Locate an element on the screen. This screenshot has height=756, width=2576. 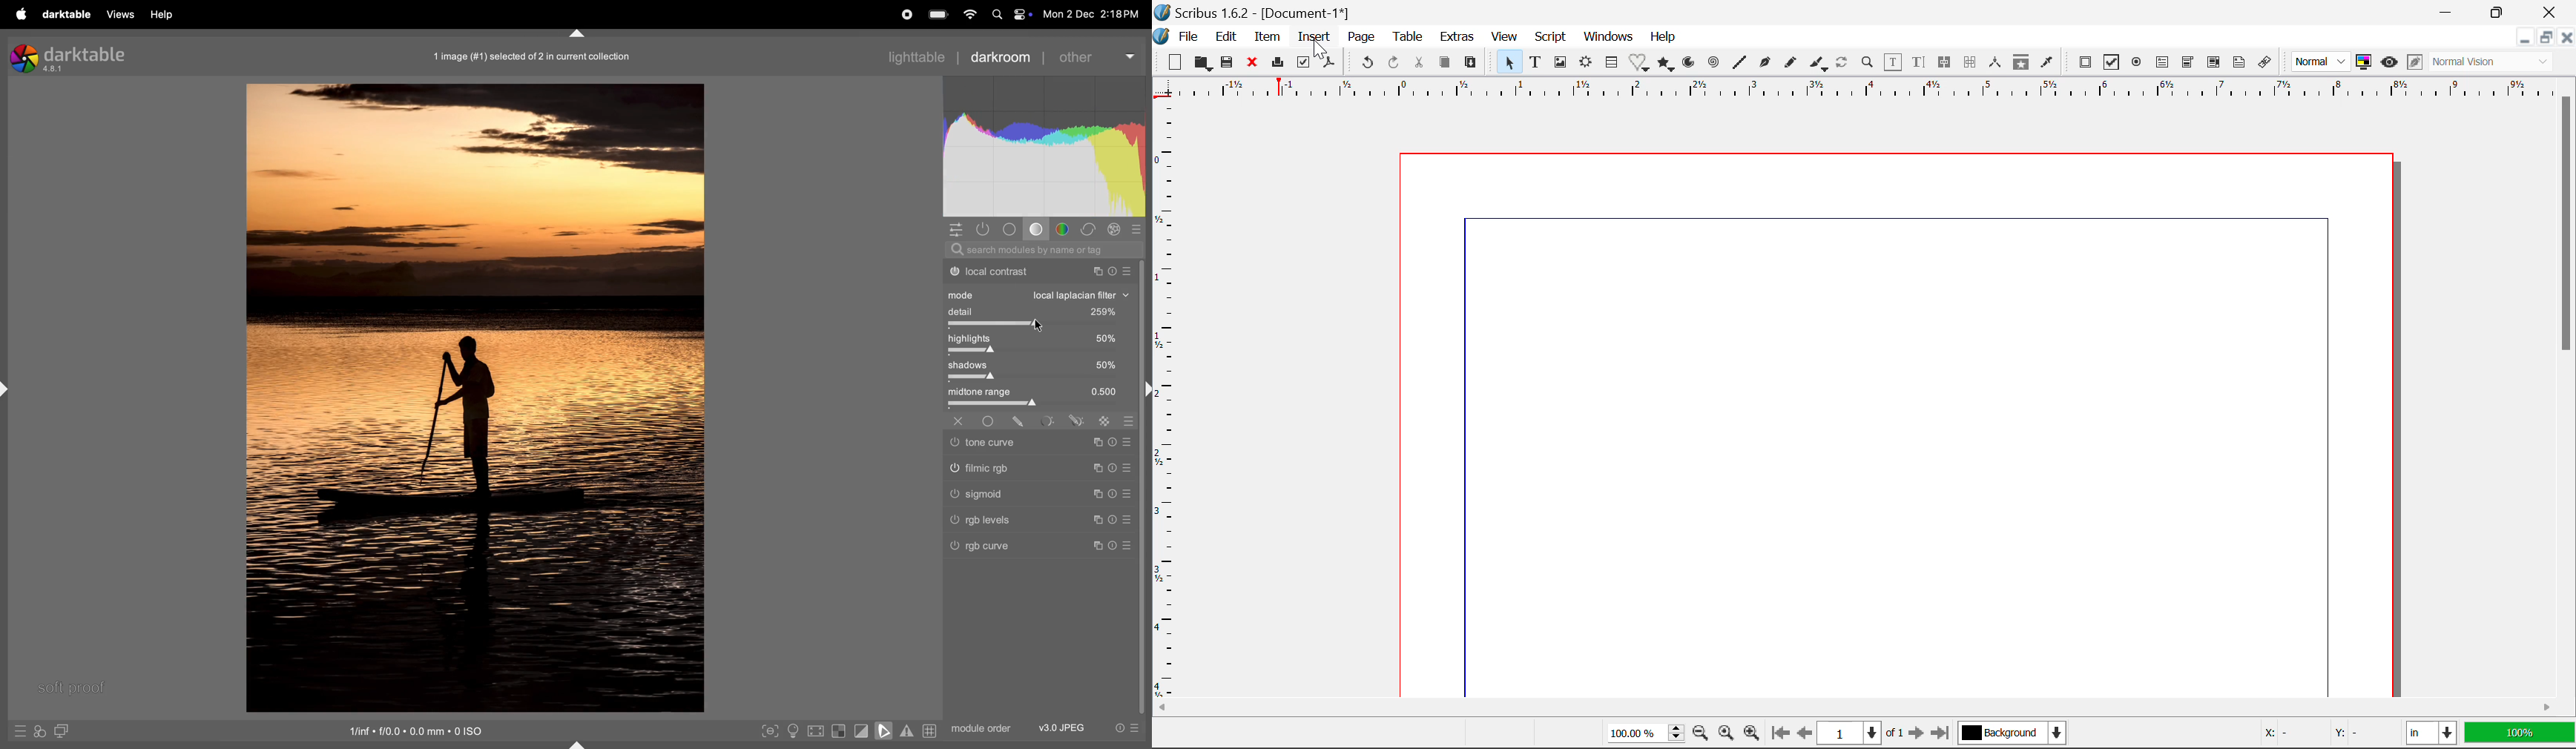
100% is located at coordinates (2519, 734).